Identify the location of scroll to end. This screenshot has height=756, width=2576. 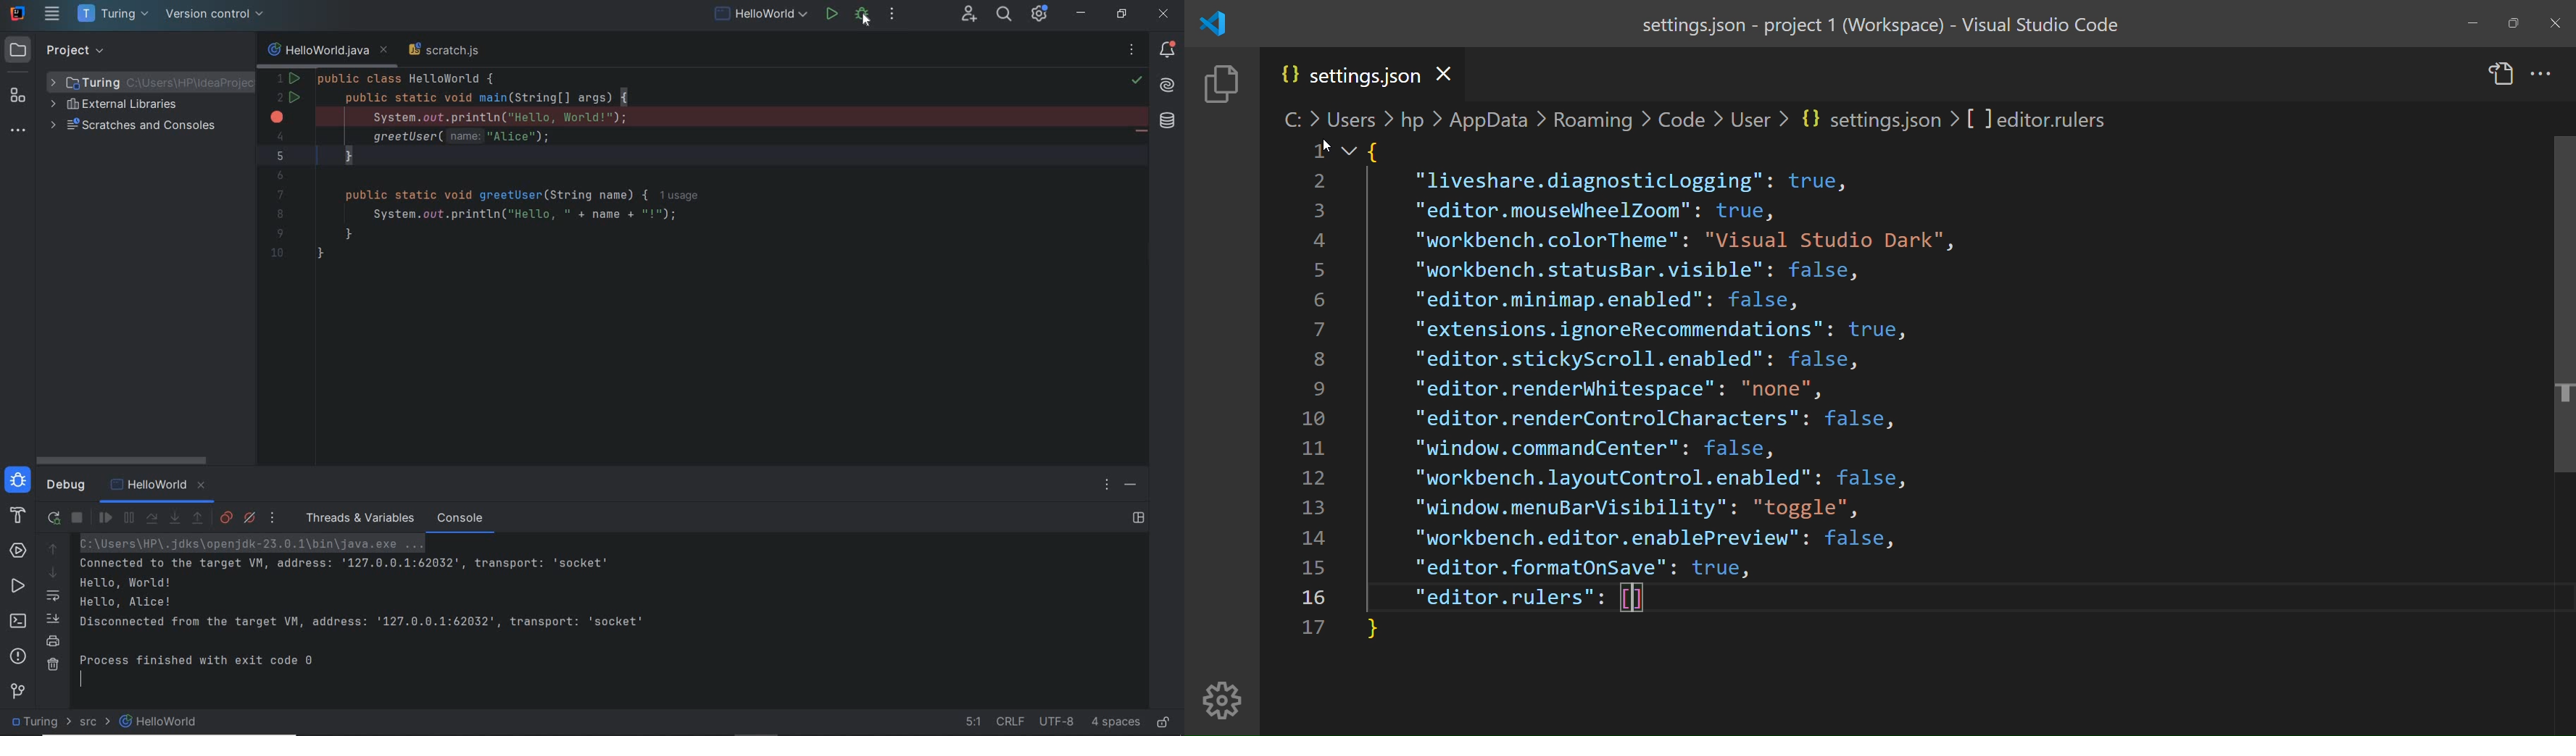
(52, 620).